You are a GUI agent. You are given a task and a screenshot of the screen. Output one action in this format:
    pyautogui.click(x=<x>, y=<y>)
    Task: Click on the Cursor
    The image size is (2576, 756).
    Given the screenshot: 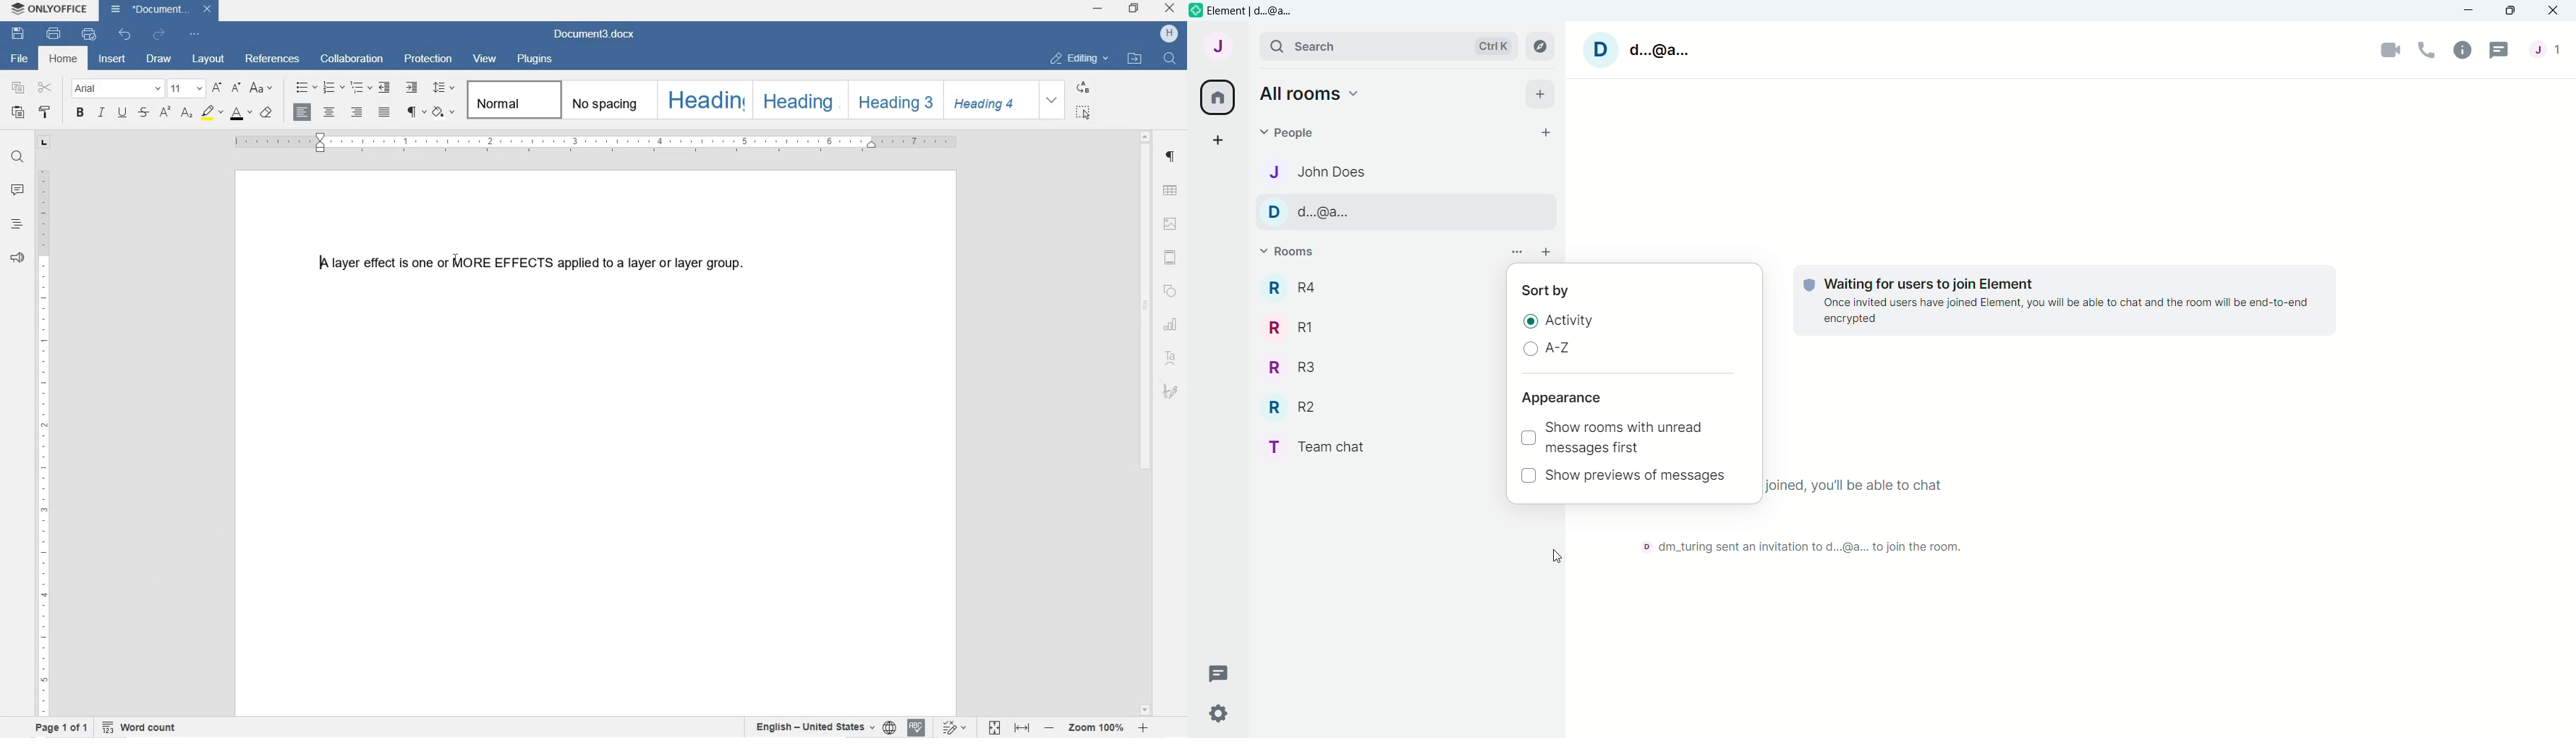 What is the action you would take?
    pyautogui.click(x=1557, y=556)
    